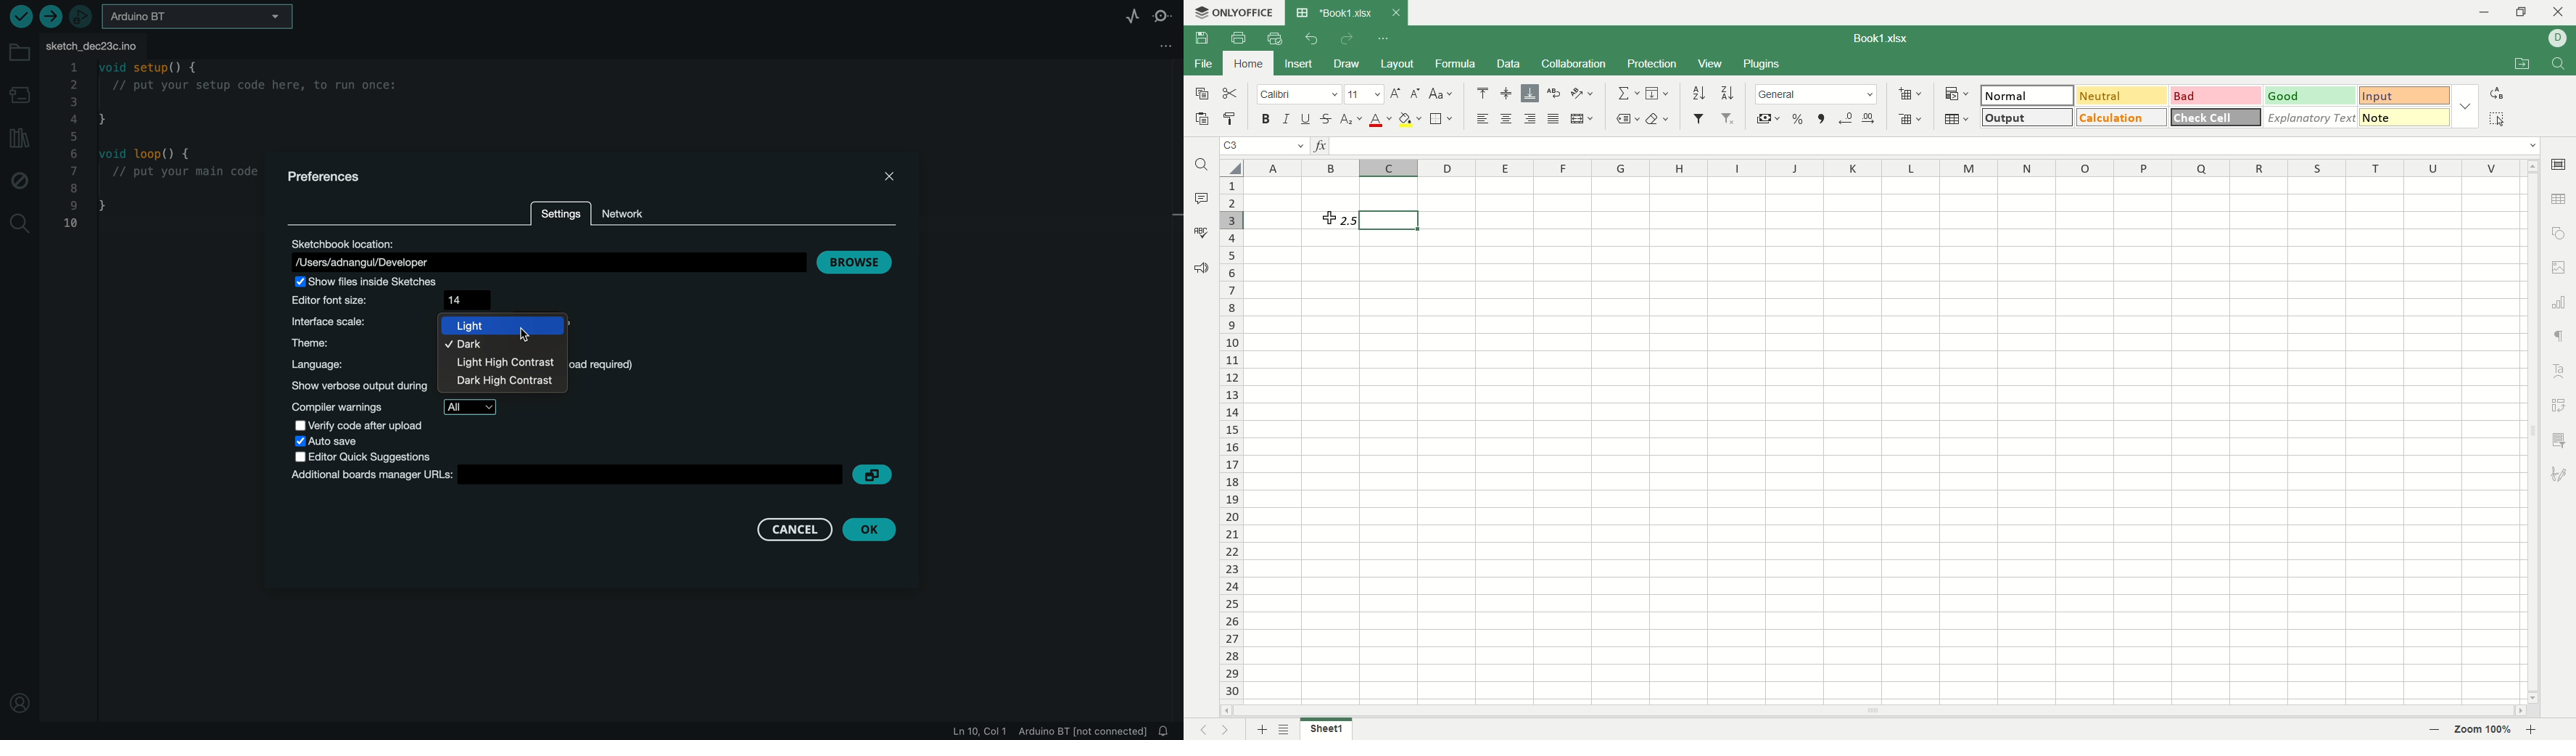 This screenshot has width=2576, height=756. I want to click on onlyoffice, so click(1232, 12).